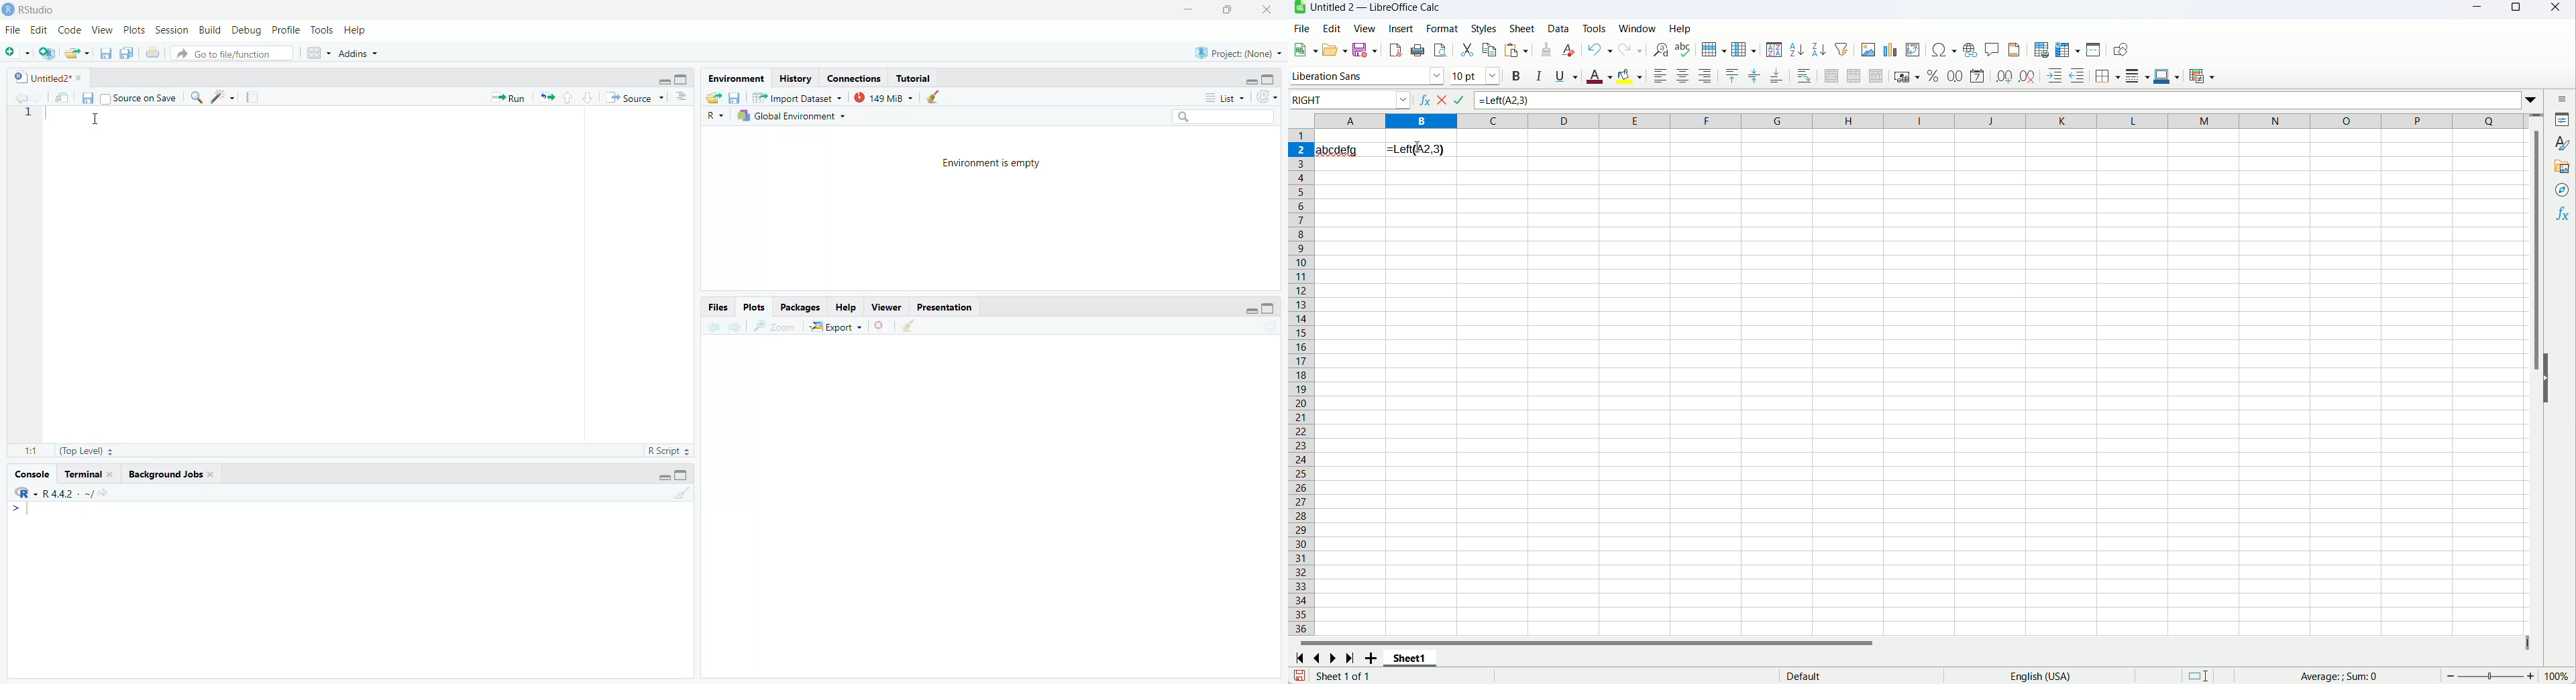 The height and width of the screenshot is (700, 2576). Describe the element at coordinates (2014, 50) in the screenshot. I see `header and footer` at that location.